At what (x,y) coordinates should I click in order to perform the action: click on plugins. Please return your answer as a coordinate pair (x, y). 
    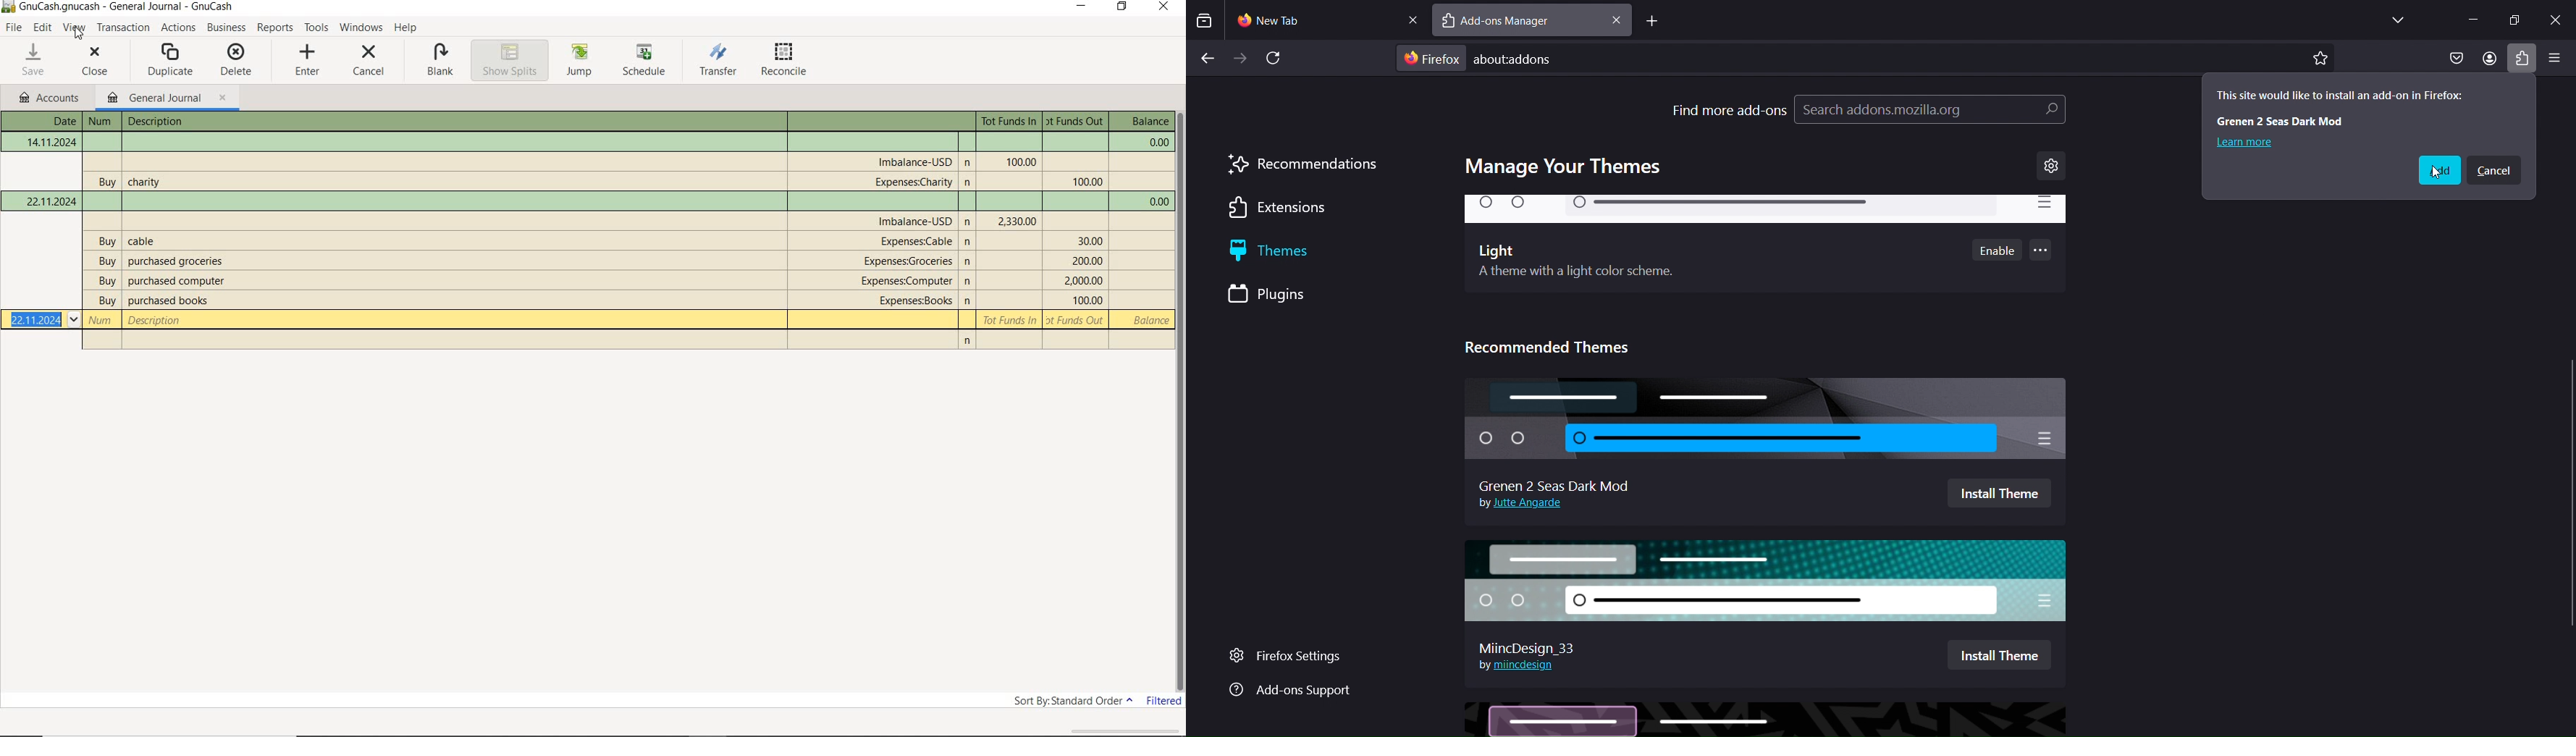
    Looking at the image, I should click on (1282, 295).